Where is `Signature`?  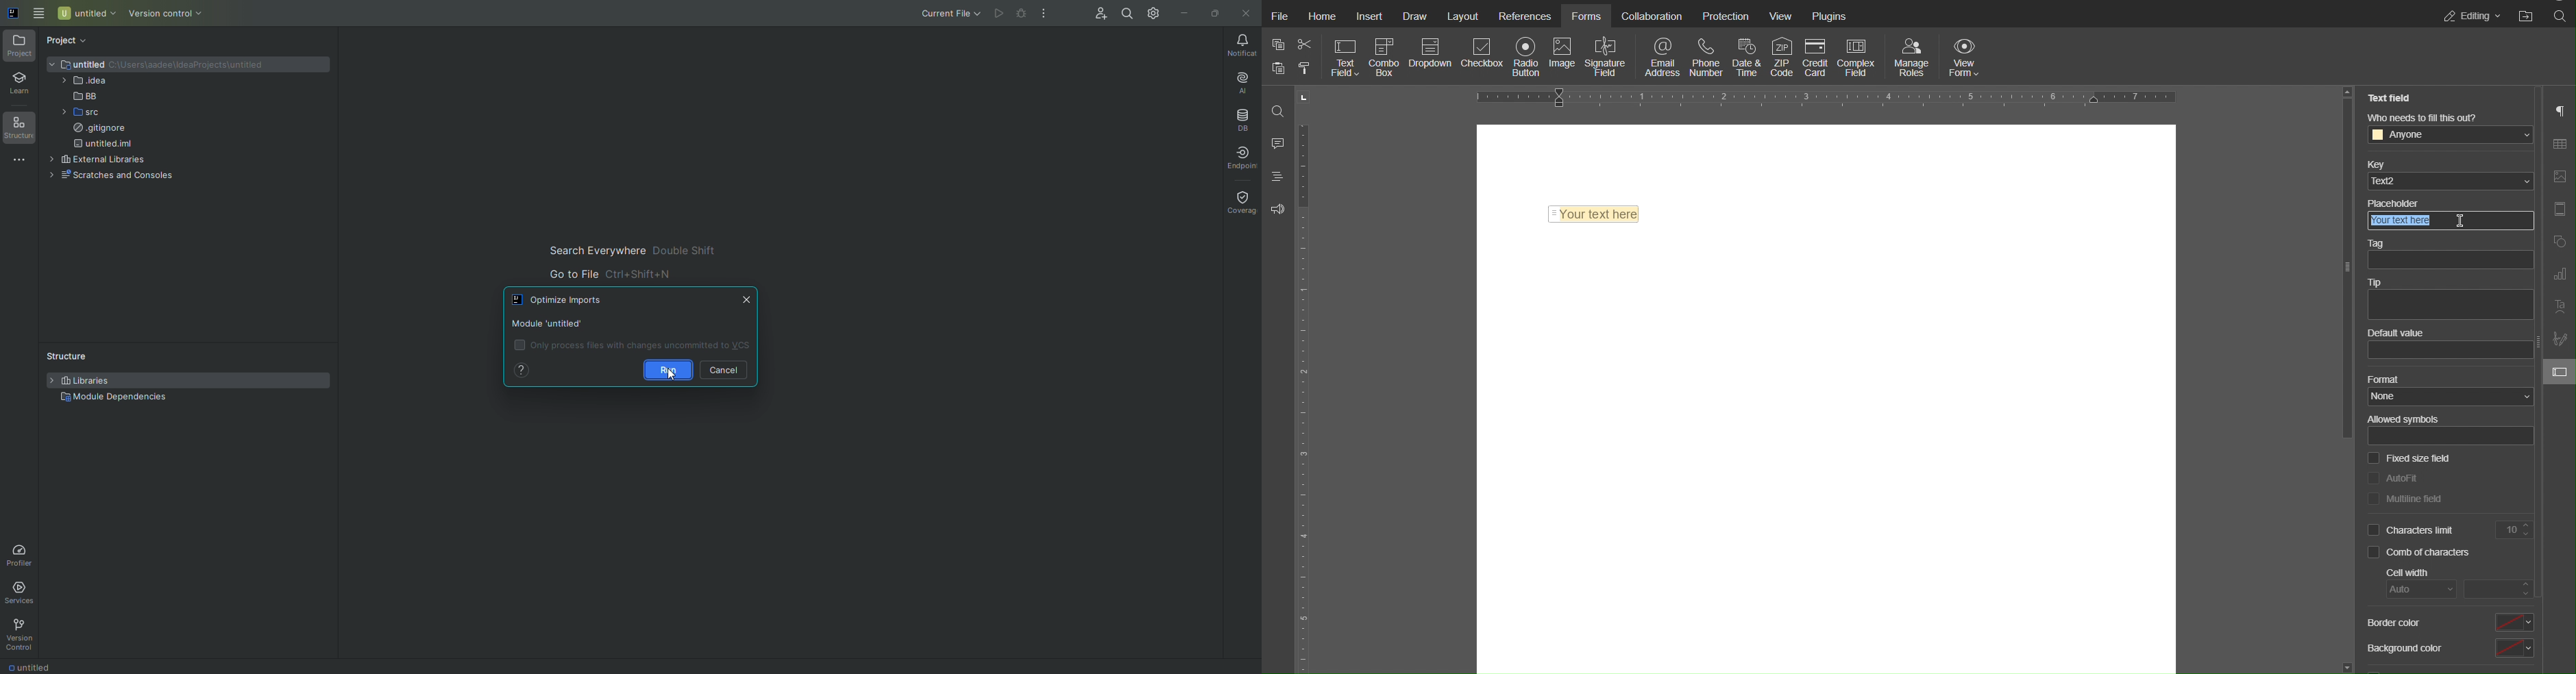
Signature is located at coordinates (1605, 57).